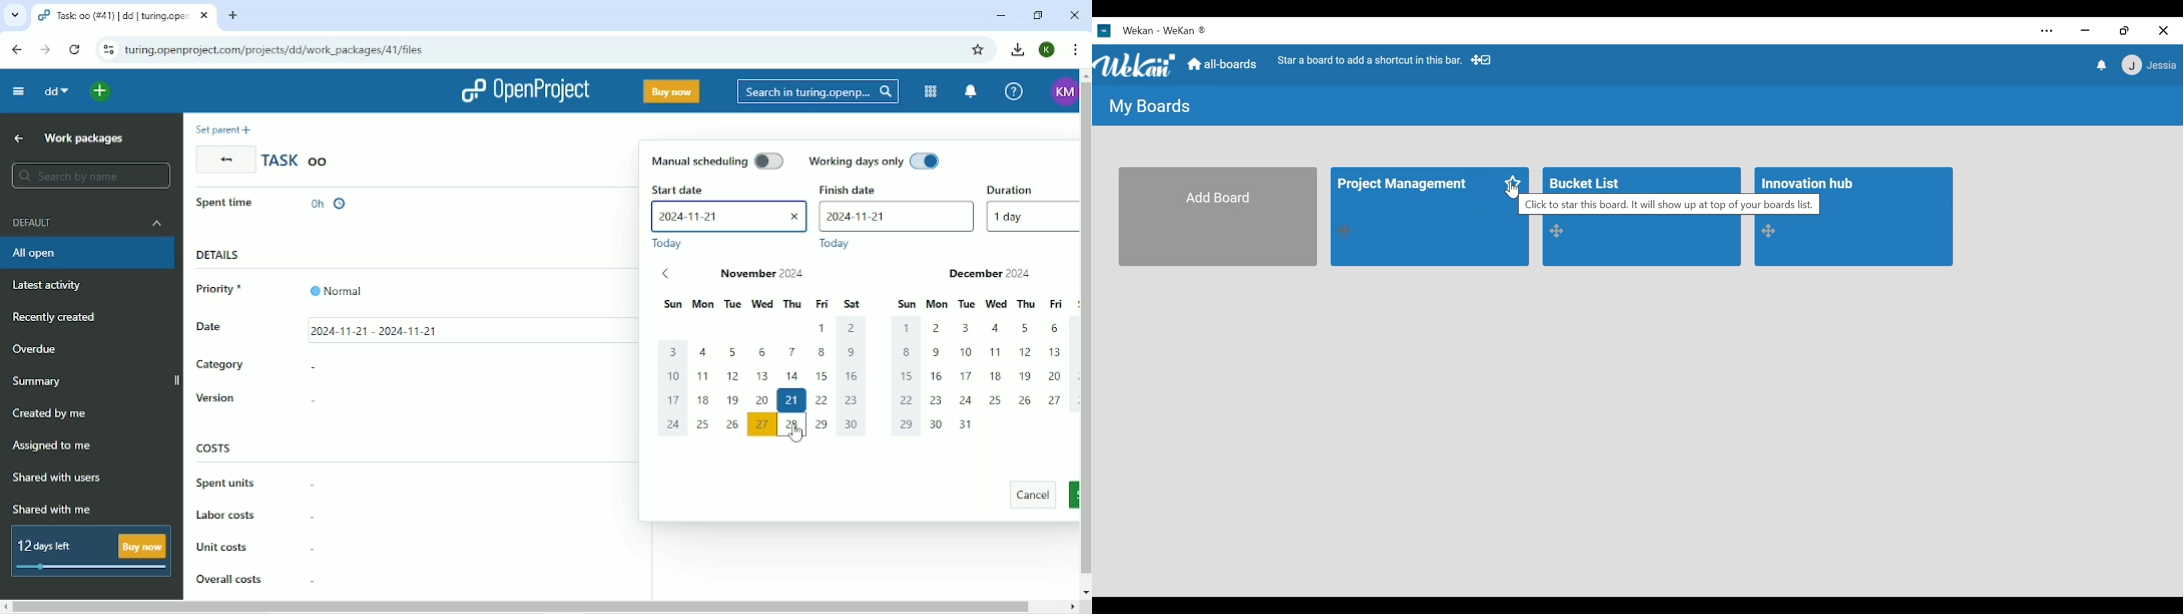 The image size is (2184, 616). What do you see at coordinates (51, 284) in the screenshot?
I see `Latest activity` at bounding box center [51, 284].